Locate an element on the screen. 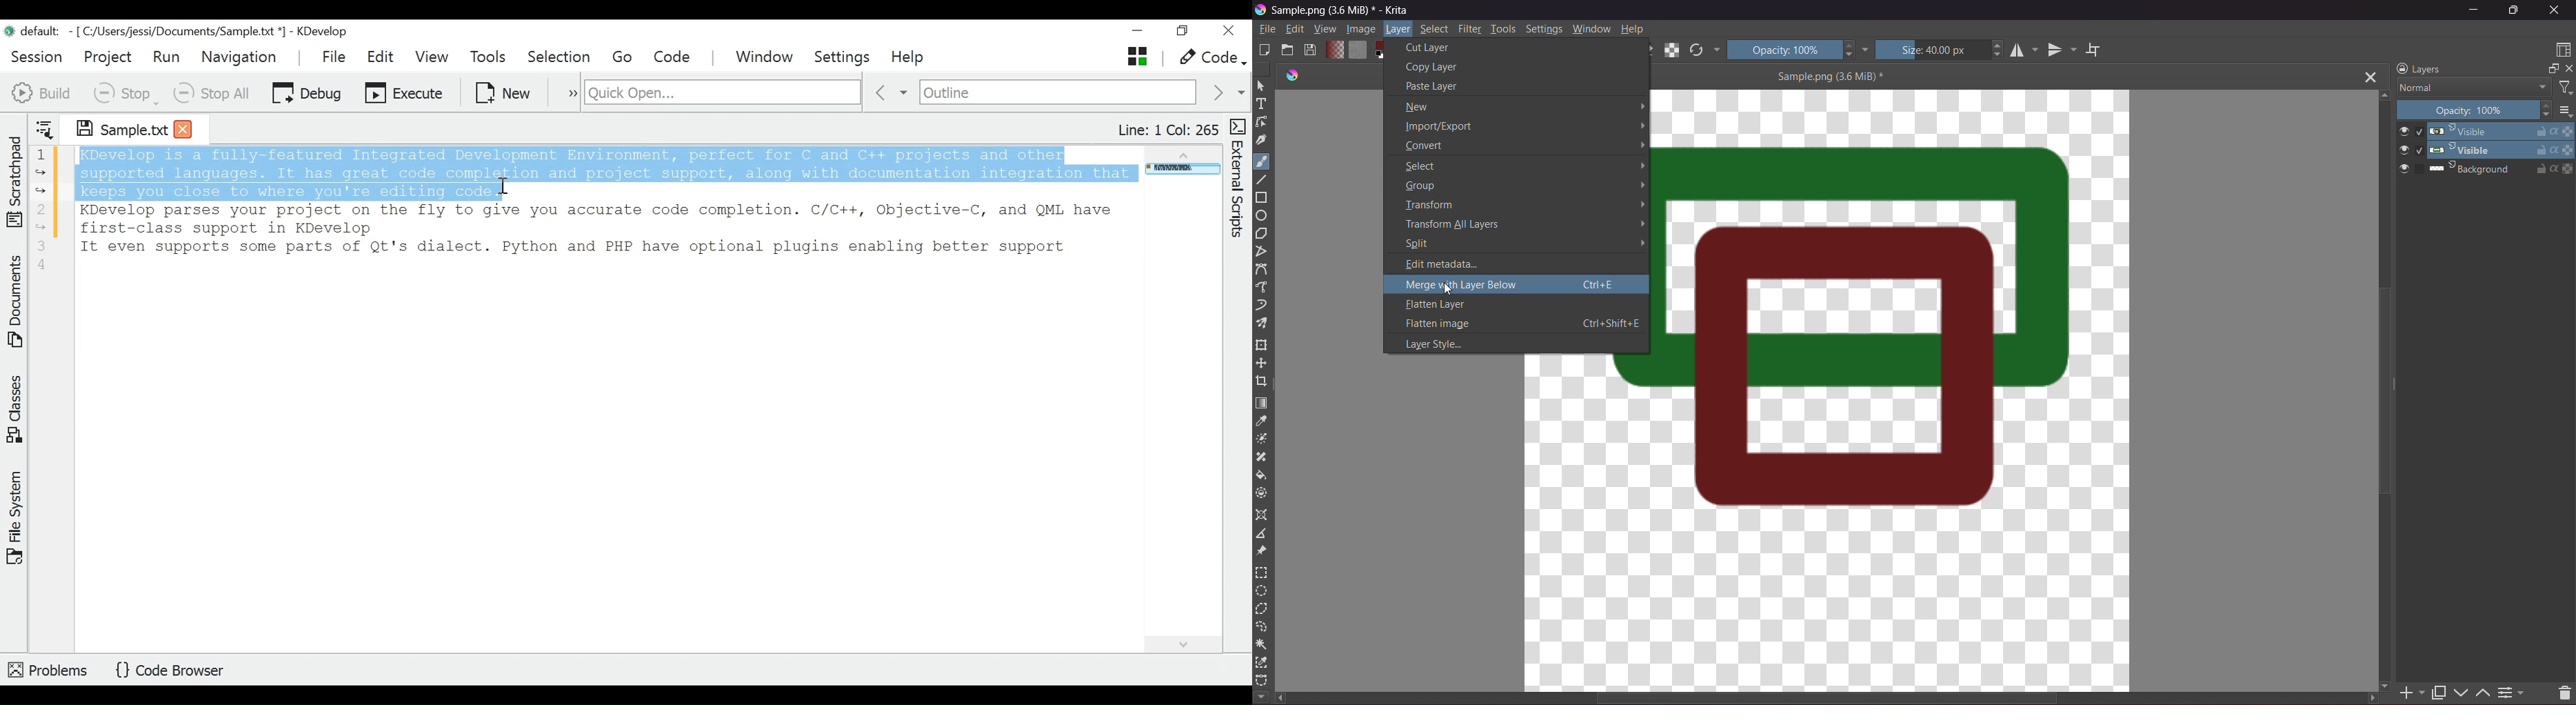 The height and width of the screenshot is (728, 2576). Wrap Around Mode is located at coordinates (2104, 46).